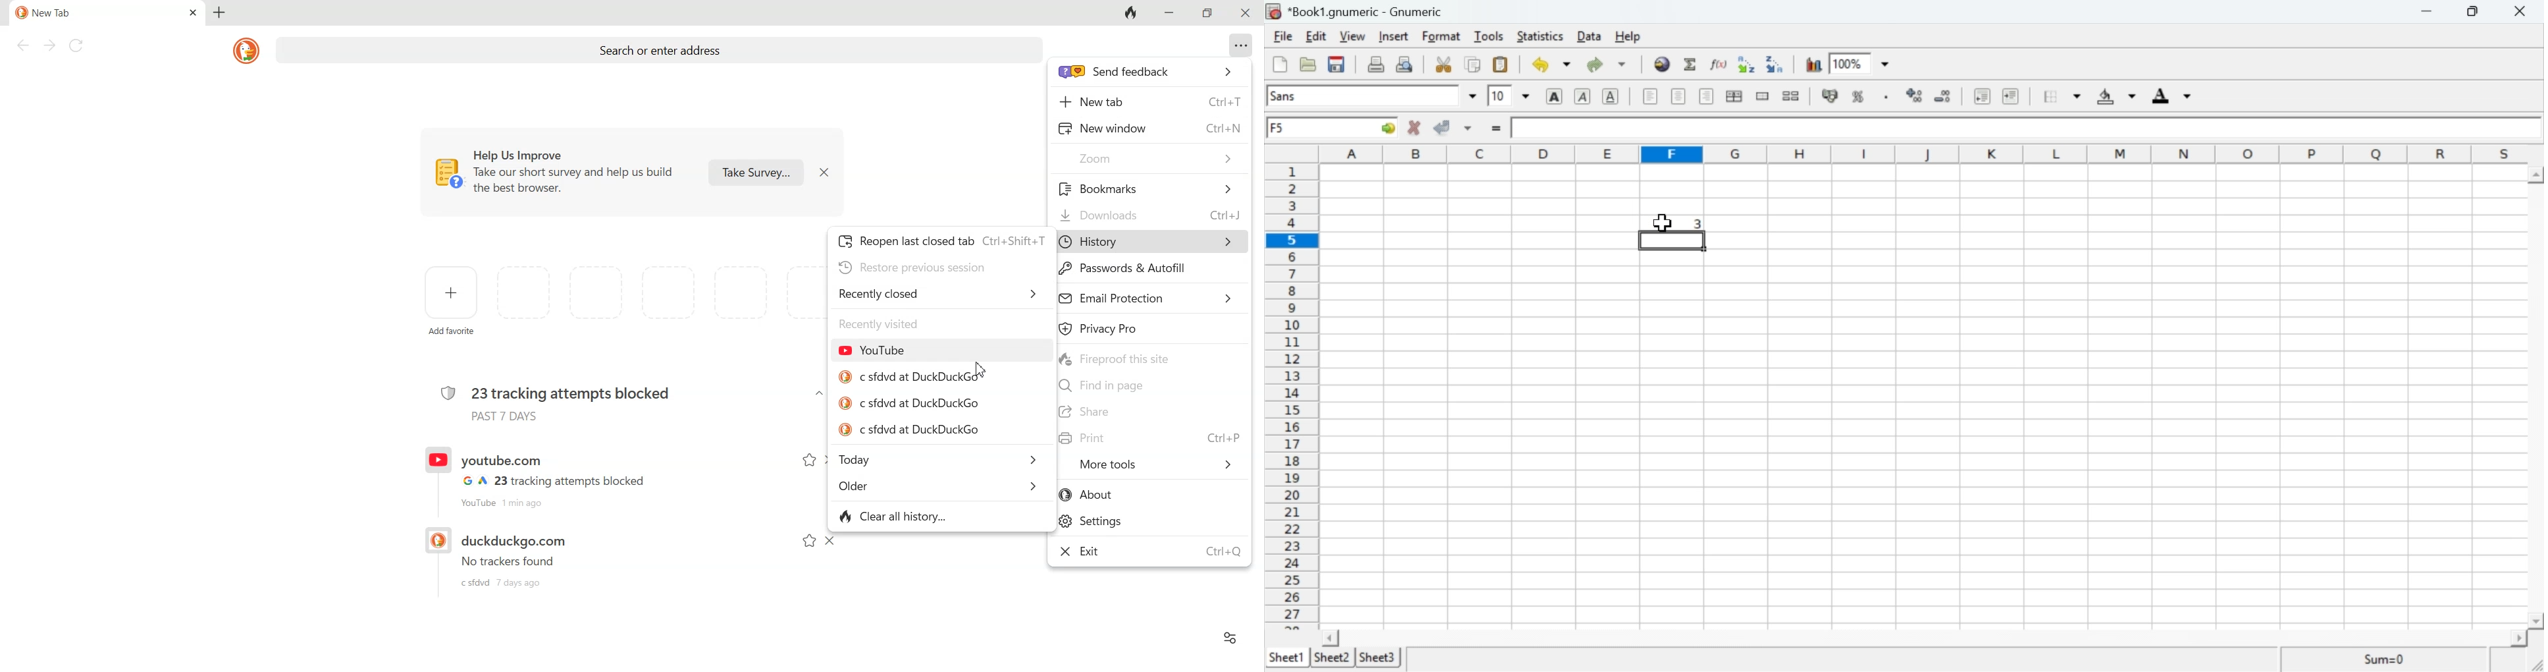 This screenshot has height=672, width=2548. I want to click on Round up number, so click(1690, 224).